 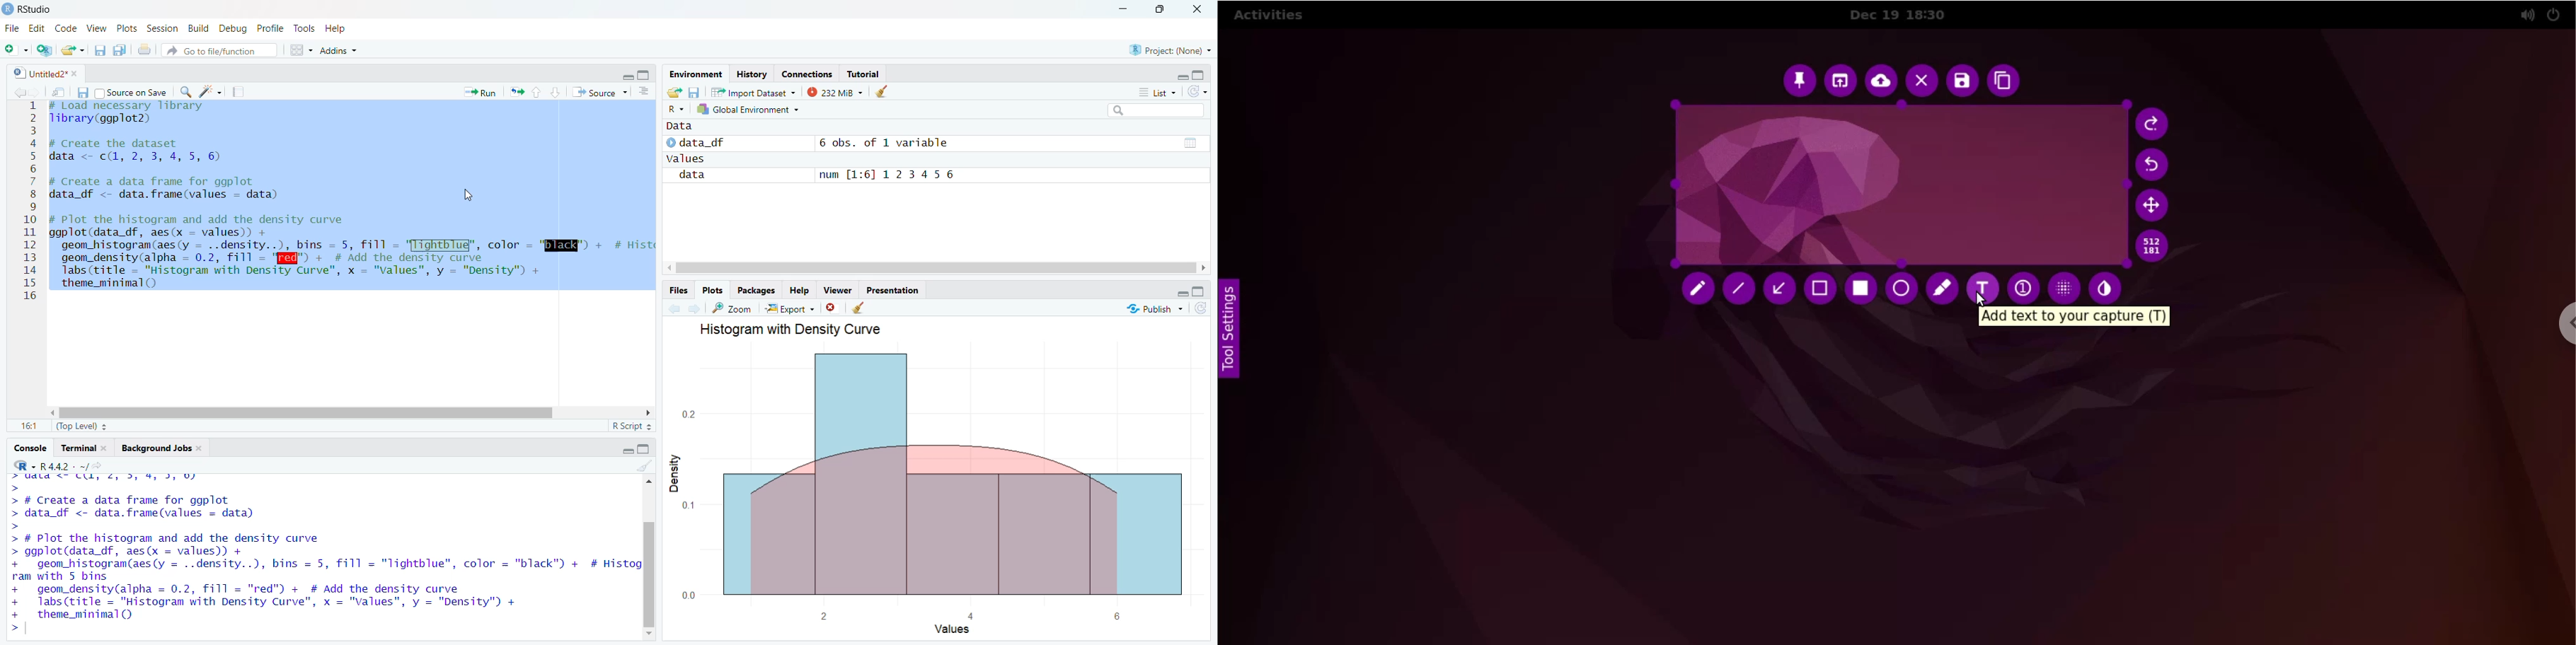 I want to click on Terminal, so click(x=77, y=447).